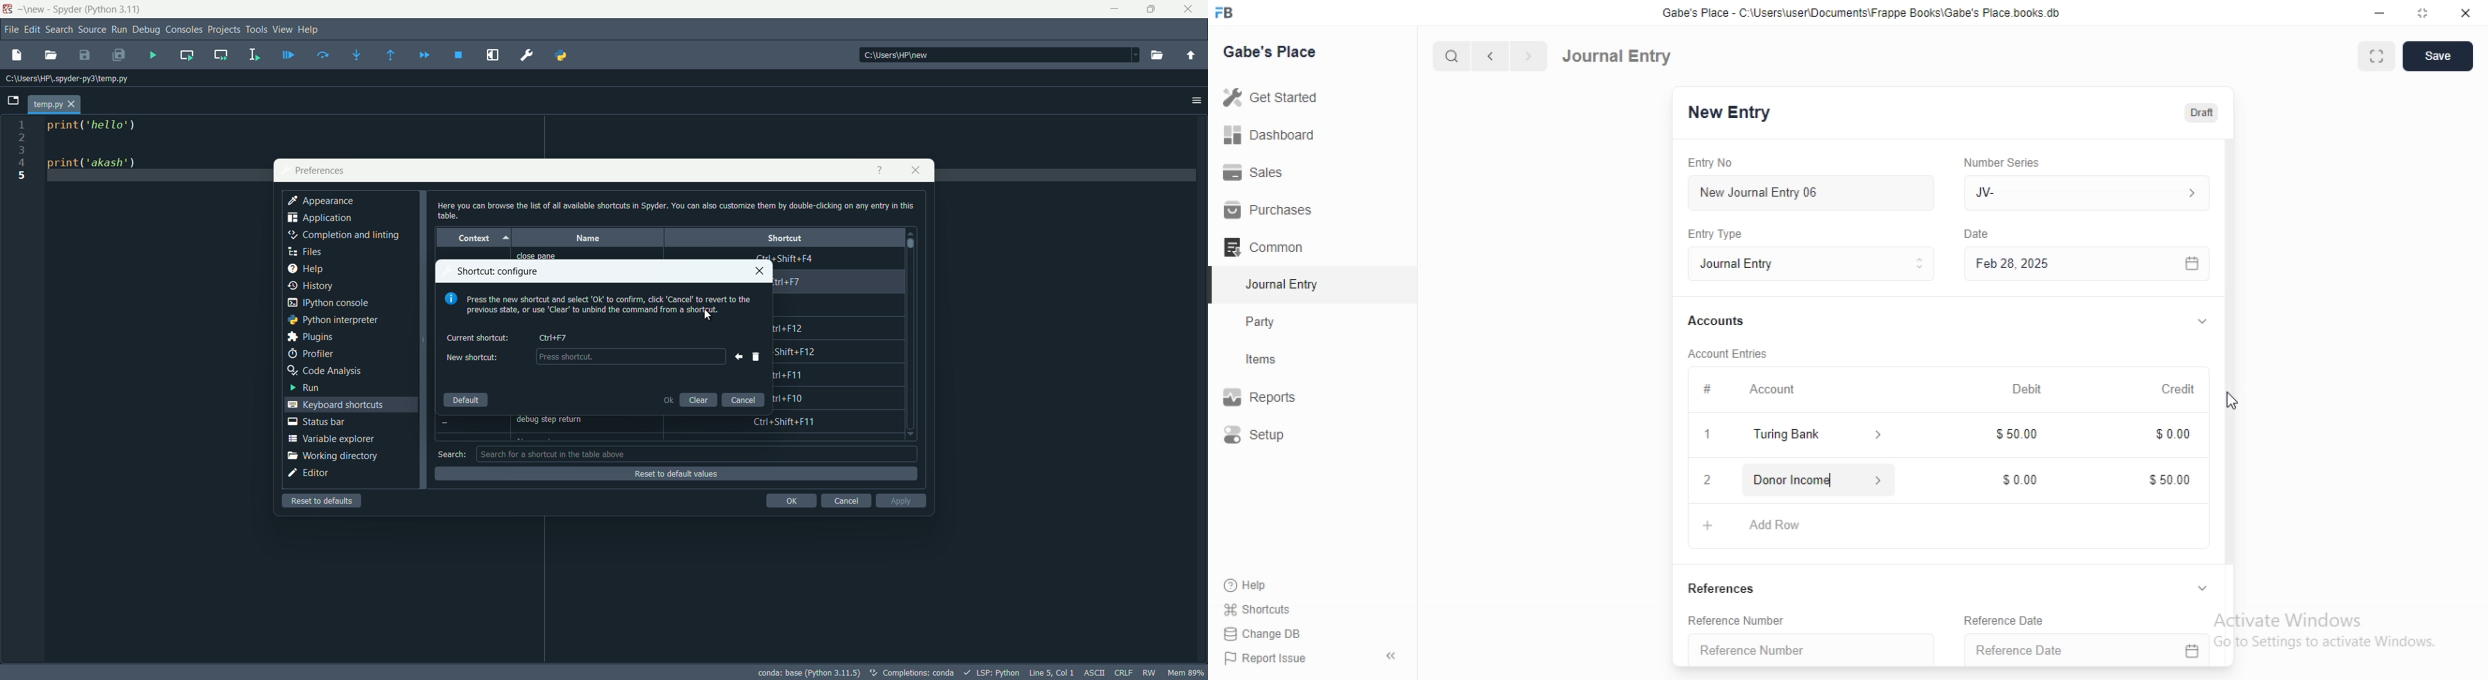  Describe the element at coordinates (1271, 210) in the screenshot. I see `Purchases` at that location.